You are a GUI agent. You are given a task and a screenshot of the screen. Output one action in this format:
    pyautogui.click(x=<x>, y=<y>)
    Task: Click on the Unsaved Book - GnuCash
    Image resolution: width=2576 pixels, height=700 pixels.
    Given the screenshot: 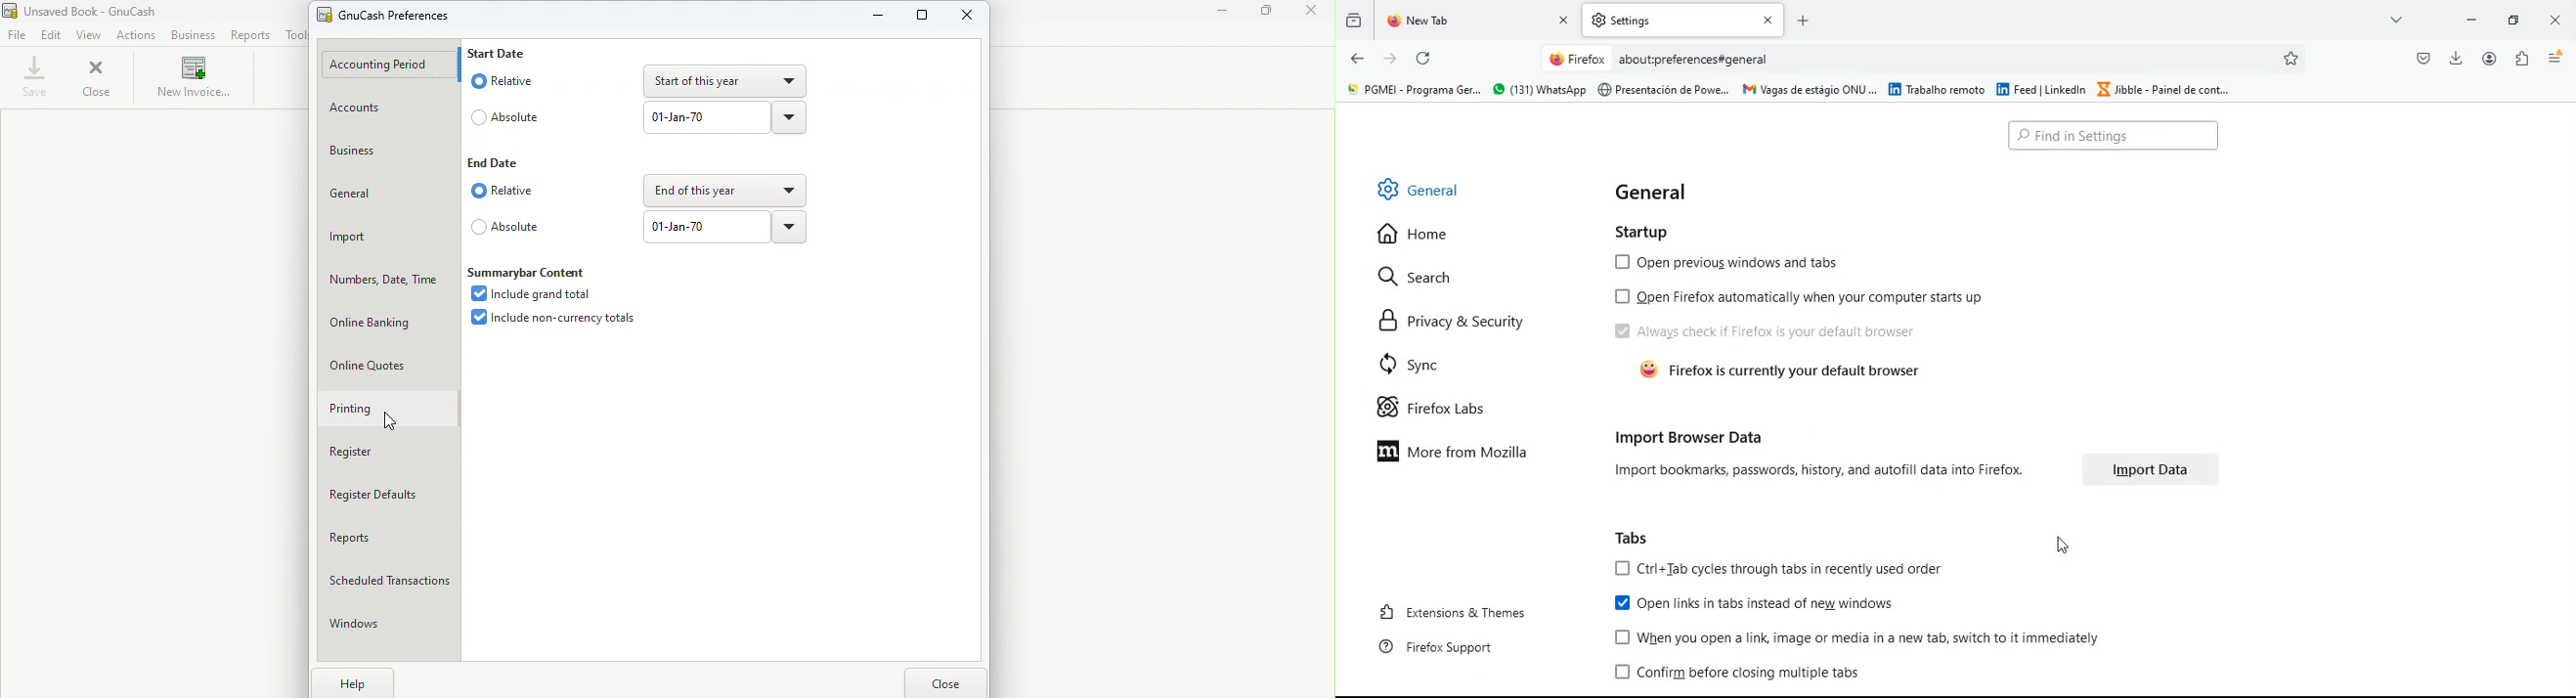 What is the action you would take?
    pyautogui.click(x=104, y=11)
    